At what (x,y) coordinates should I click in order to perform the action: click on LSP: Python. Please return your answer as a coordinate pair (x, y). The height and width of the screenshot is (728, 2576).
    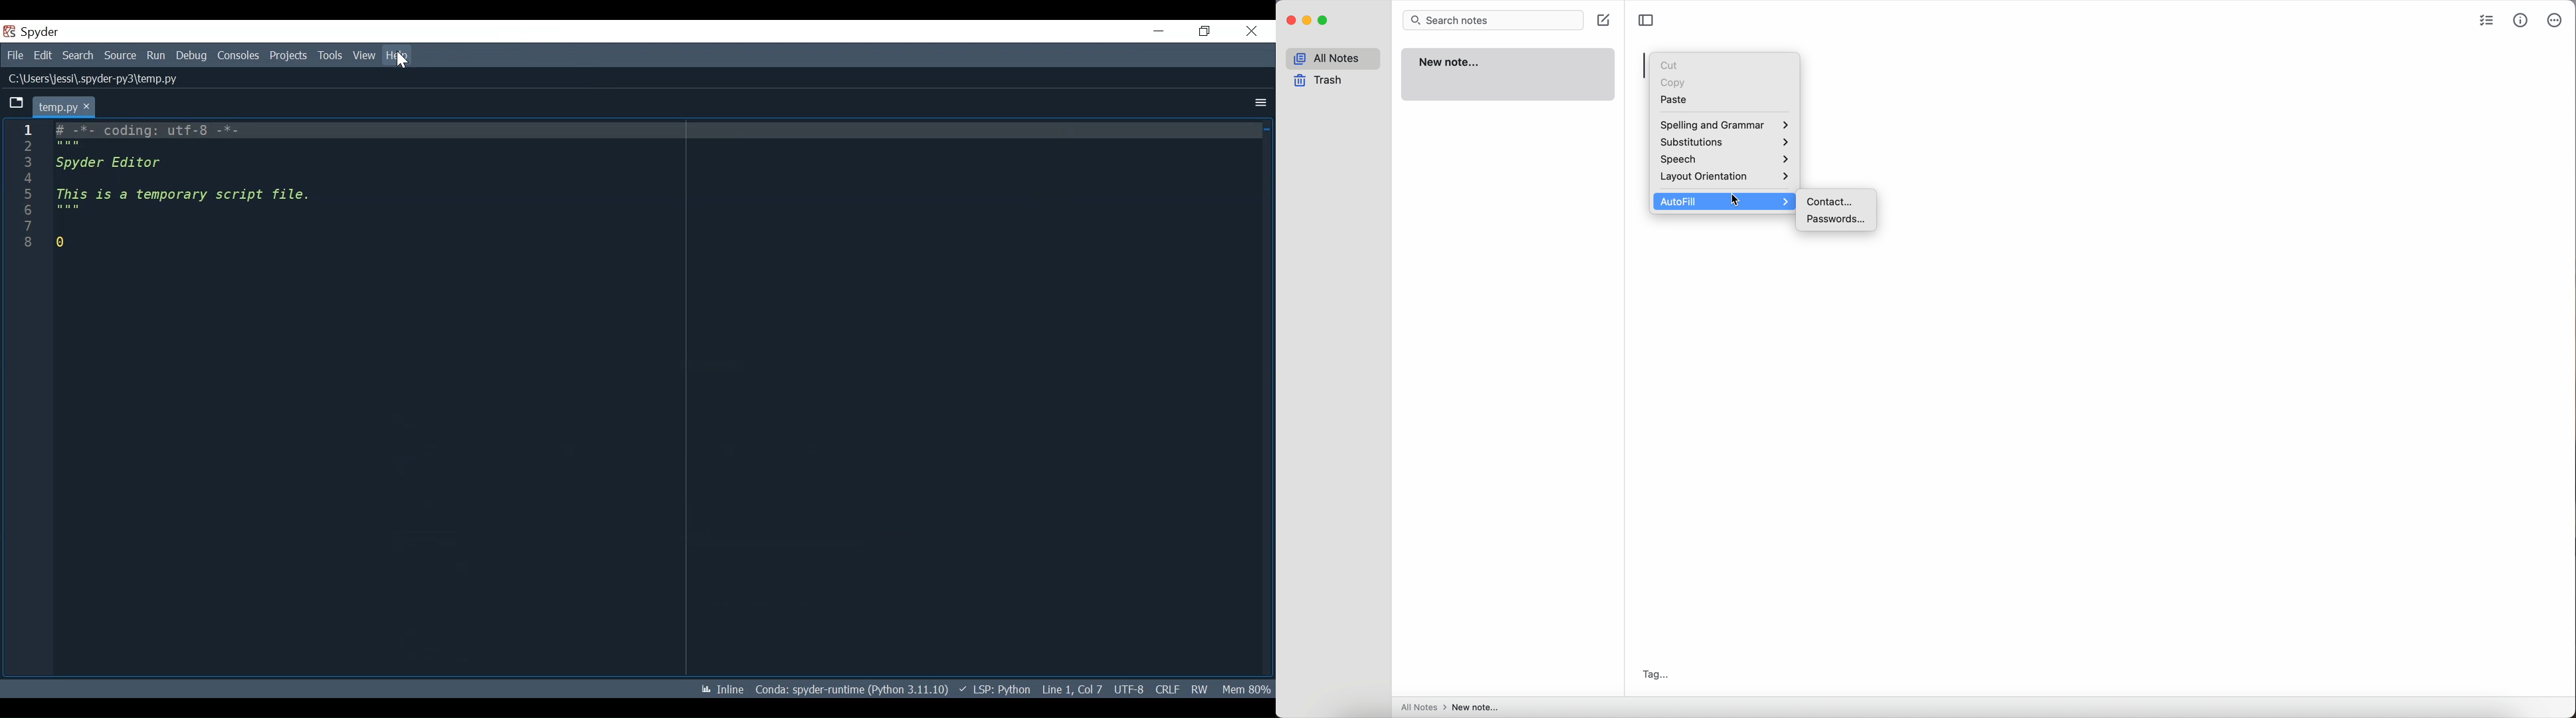
    Looking at the image, I should click on (995, 690).